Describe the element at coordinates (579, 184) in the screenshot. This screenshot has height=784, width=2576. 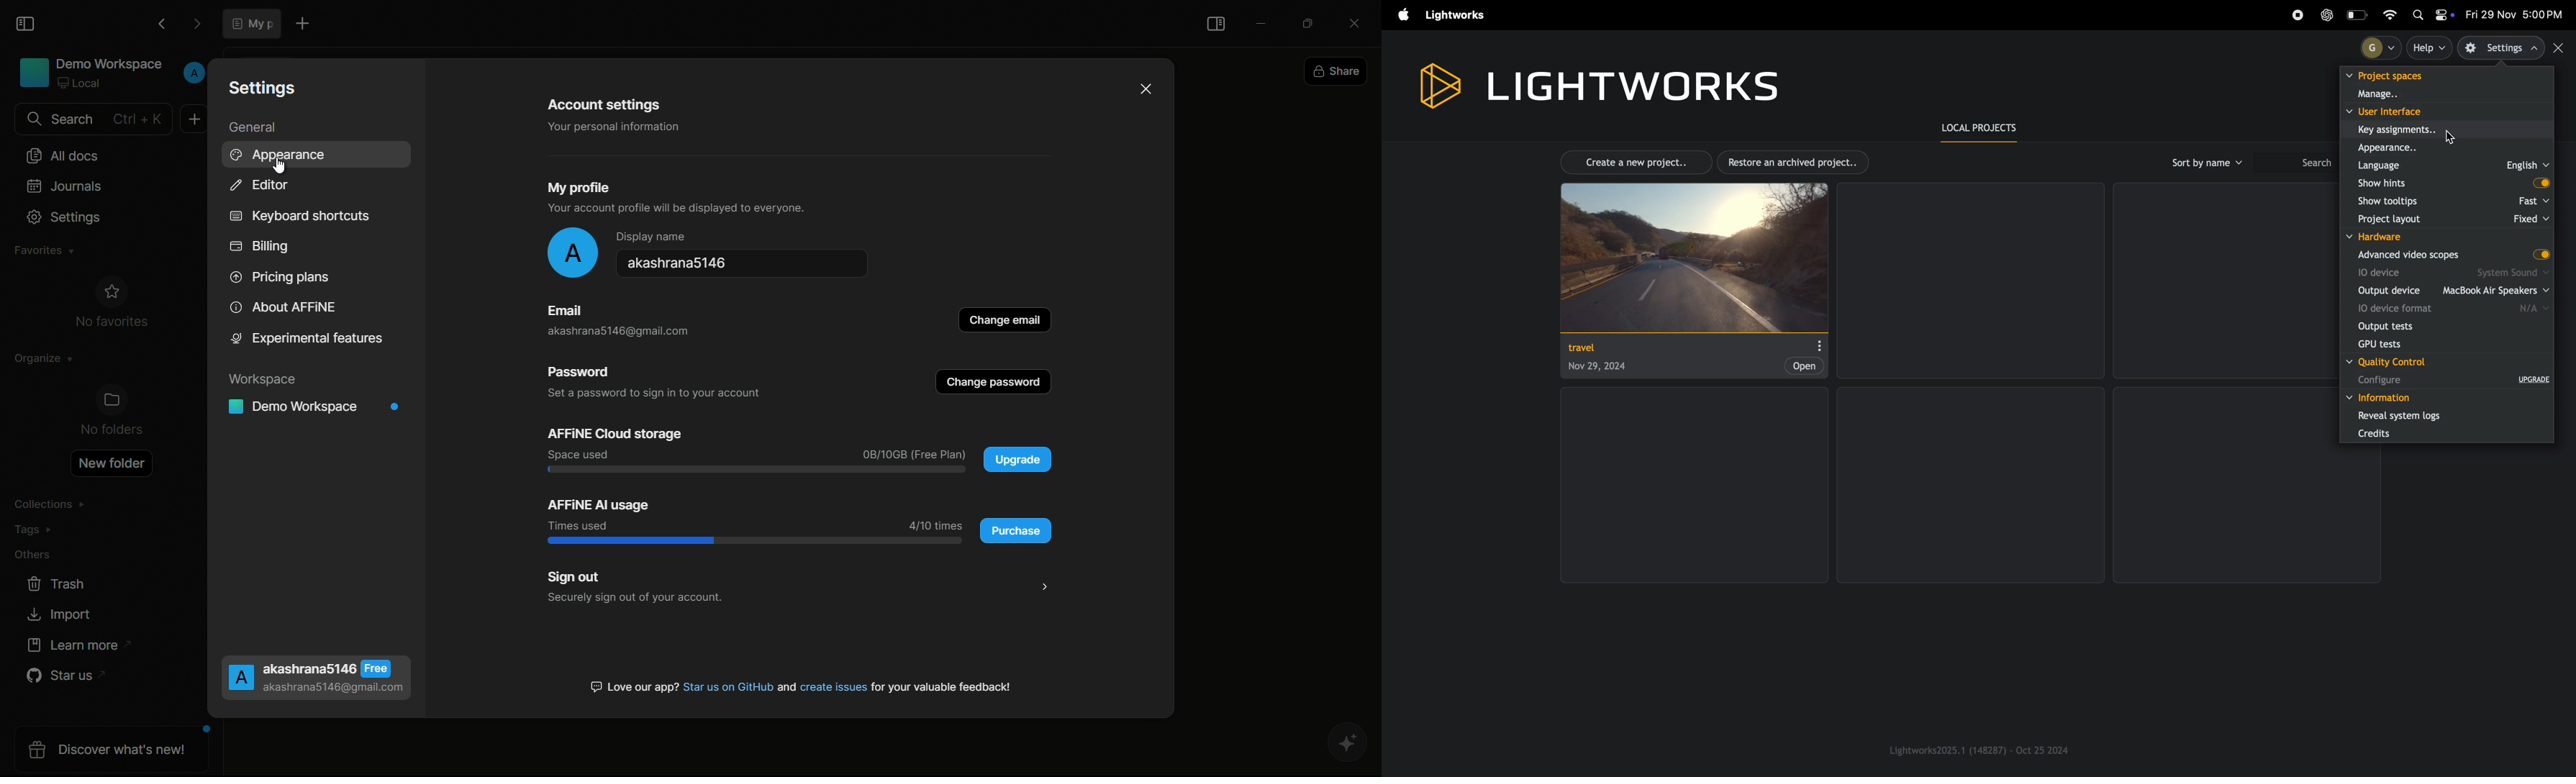
I see `My profile` at that location.